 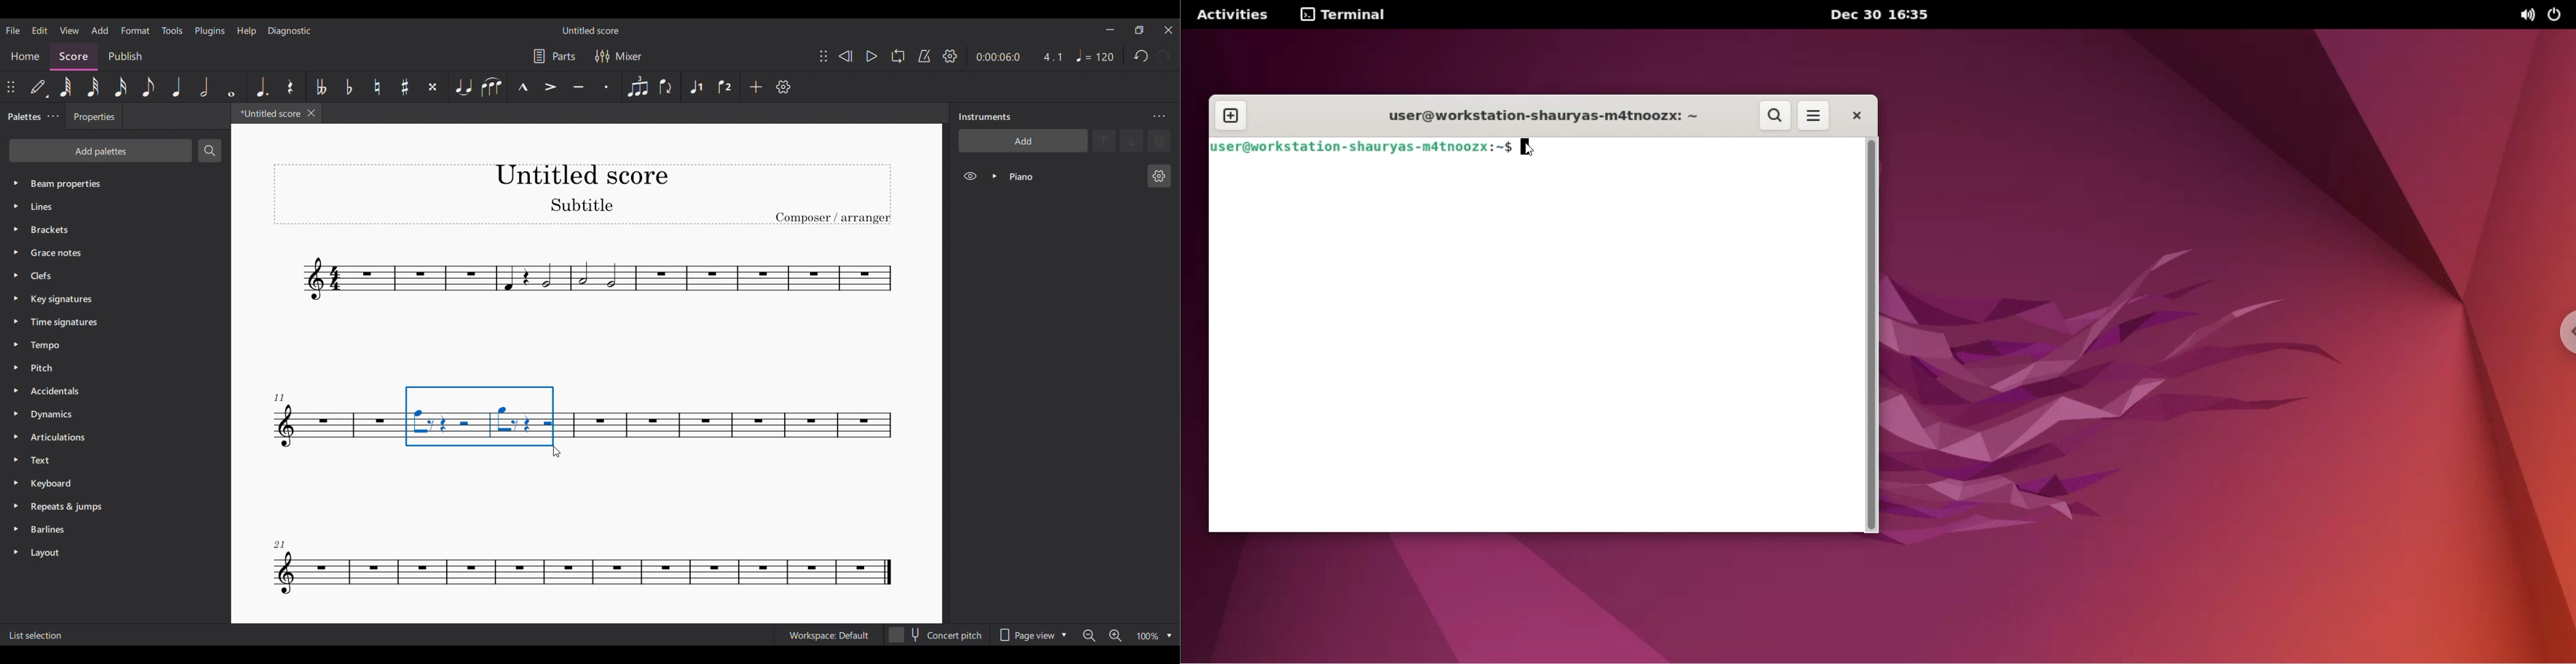 I want to click on Current score, so click(x=267, y=116).